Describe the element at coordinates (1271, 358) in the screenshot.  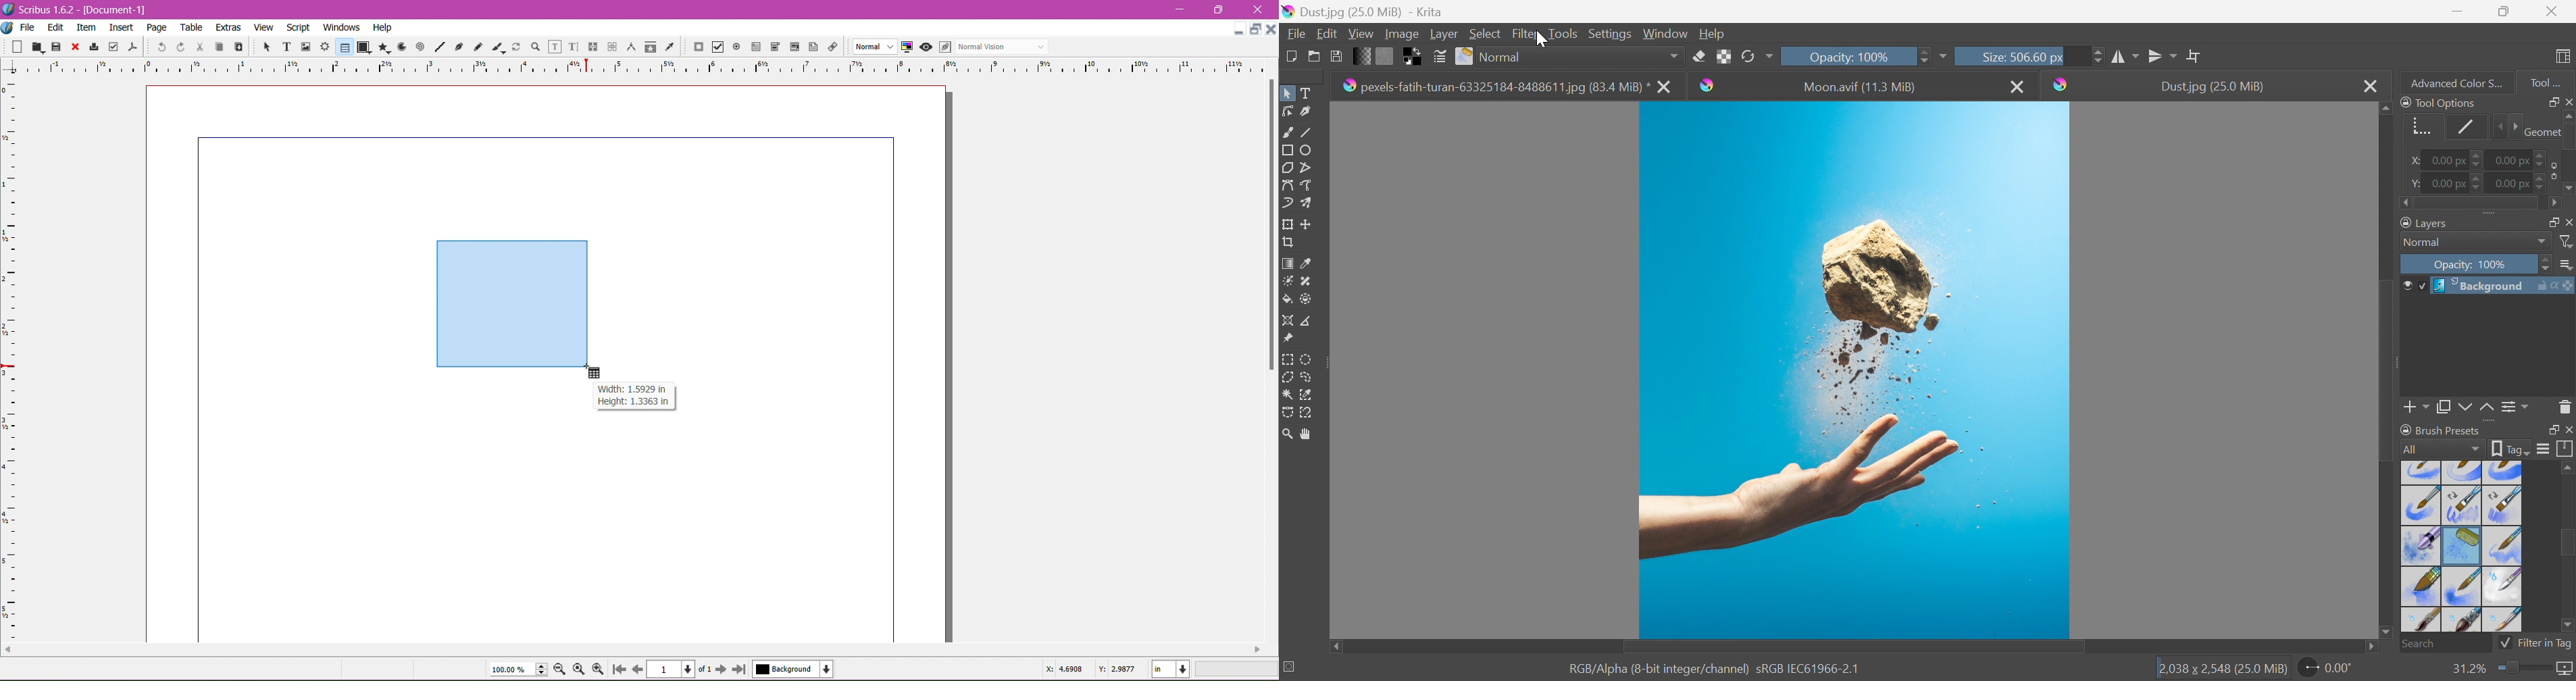
I see `scoll bar` at that location.